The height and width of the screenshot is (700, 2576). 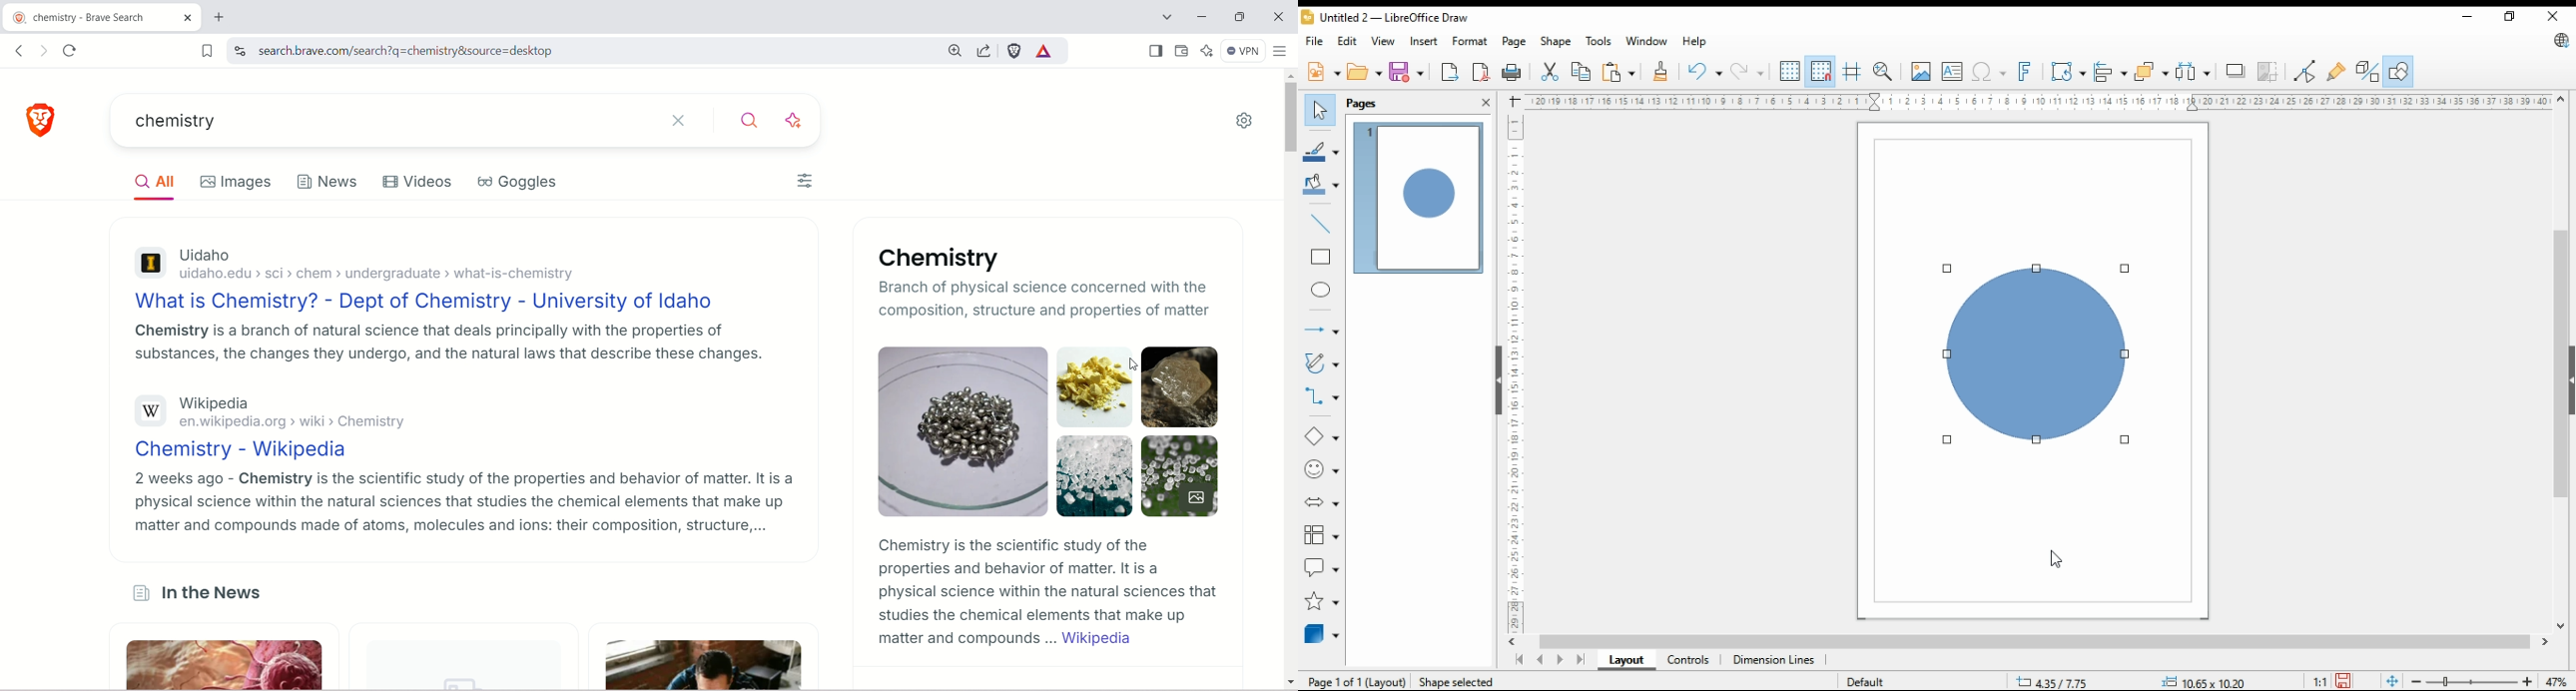 What do you see at coordinates (2472, 680) in the screenshot?
I see `zoom slider` at bounding box center [2472, 680].